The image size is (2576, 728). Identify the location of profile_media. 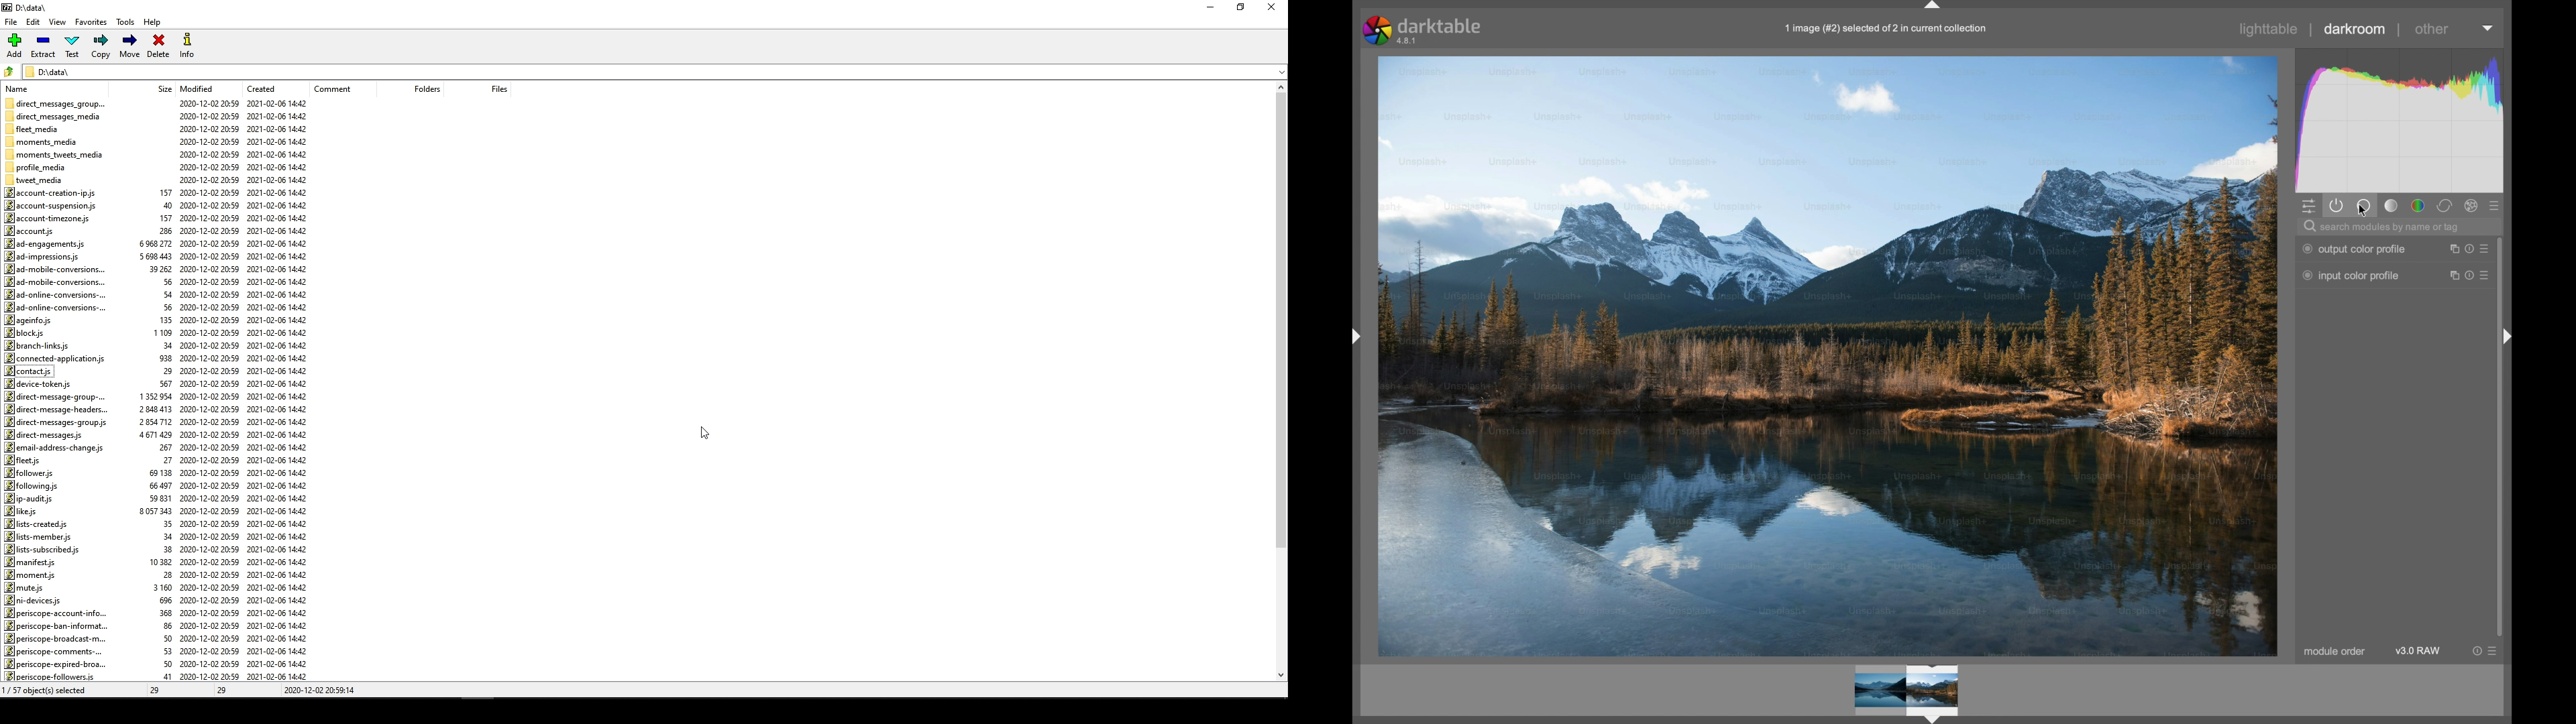
(38, 168).